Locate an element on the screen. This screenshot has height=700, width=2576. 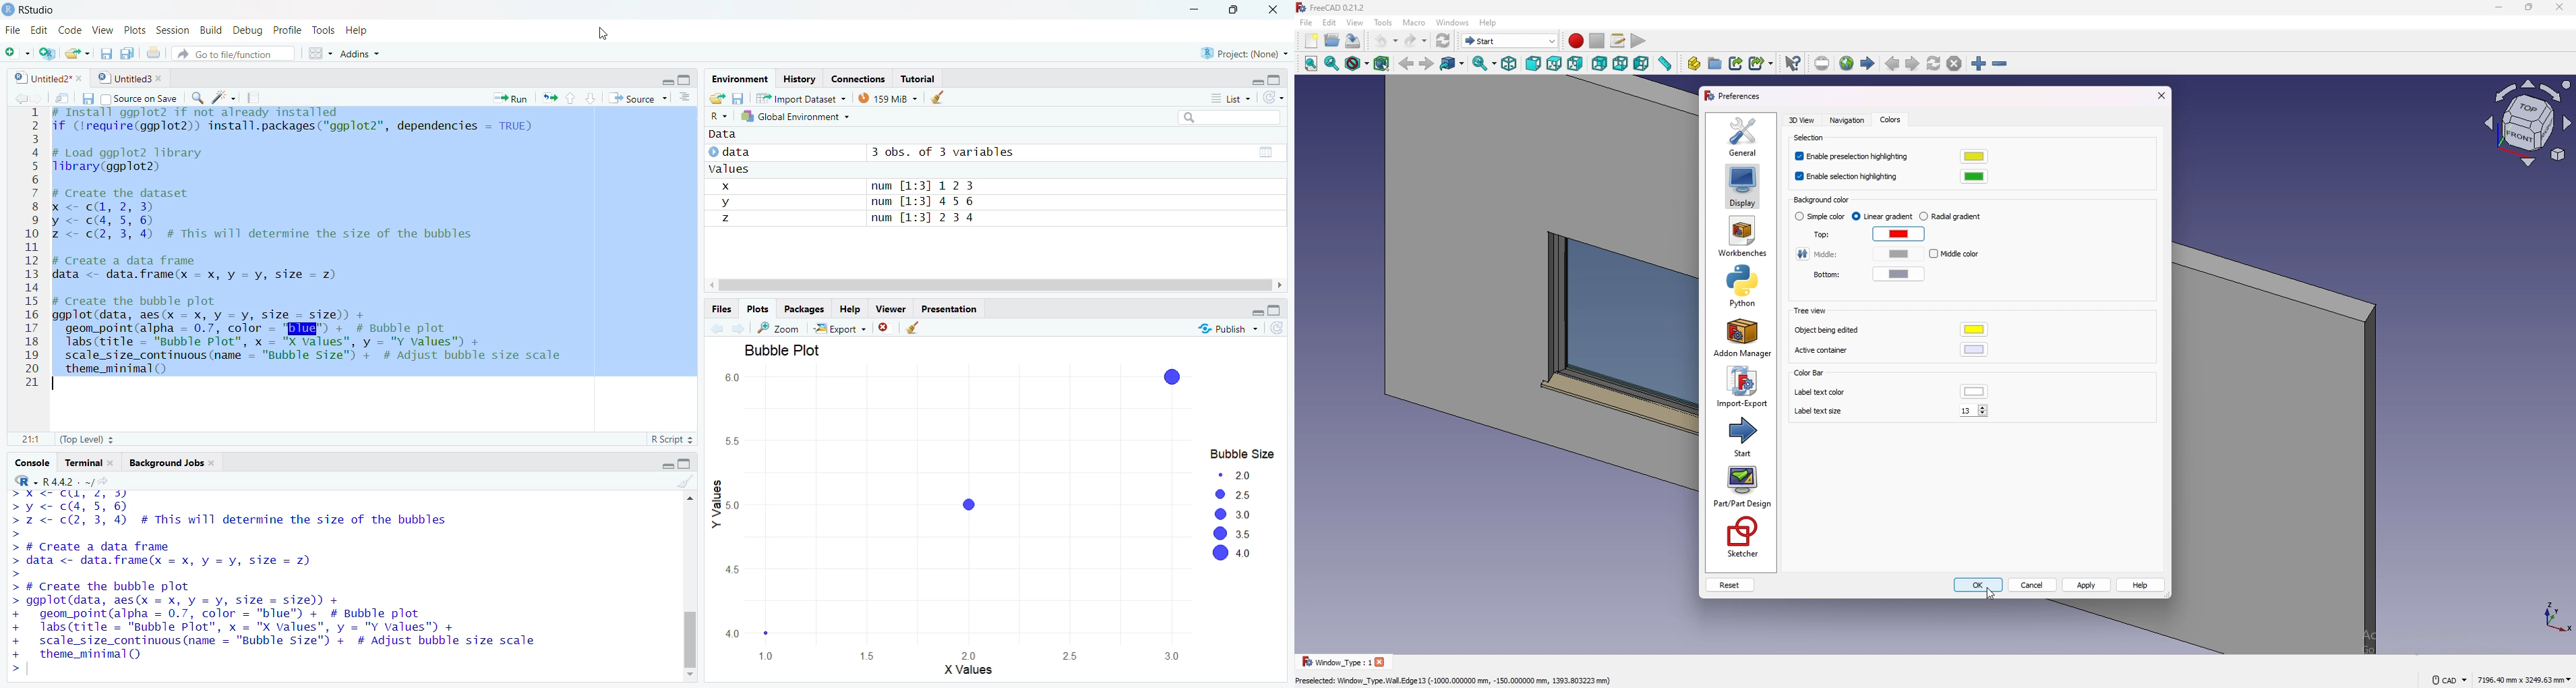
 is located at coordinates (11, 31).